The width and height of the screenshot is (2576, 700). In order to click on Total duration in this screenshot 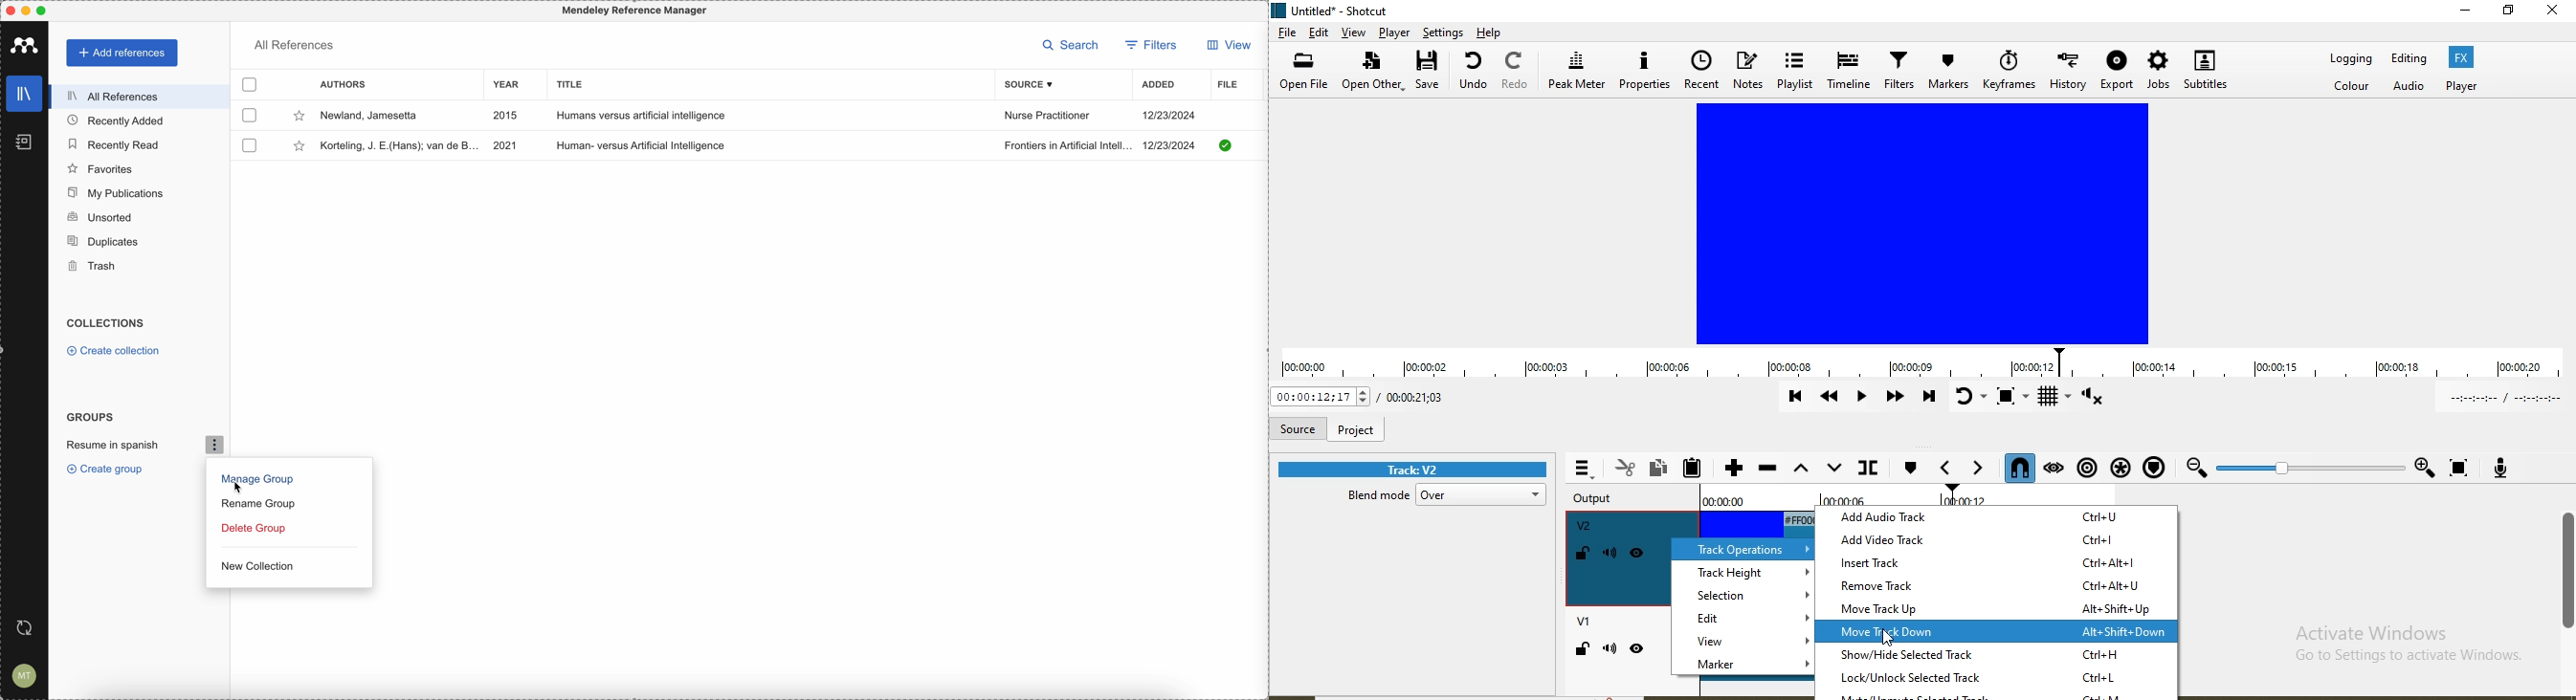, I will do `click(1415, 396)`.